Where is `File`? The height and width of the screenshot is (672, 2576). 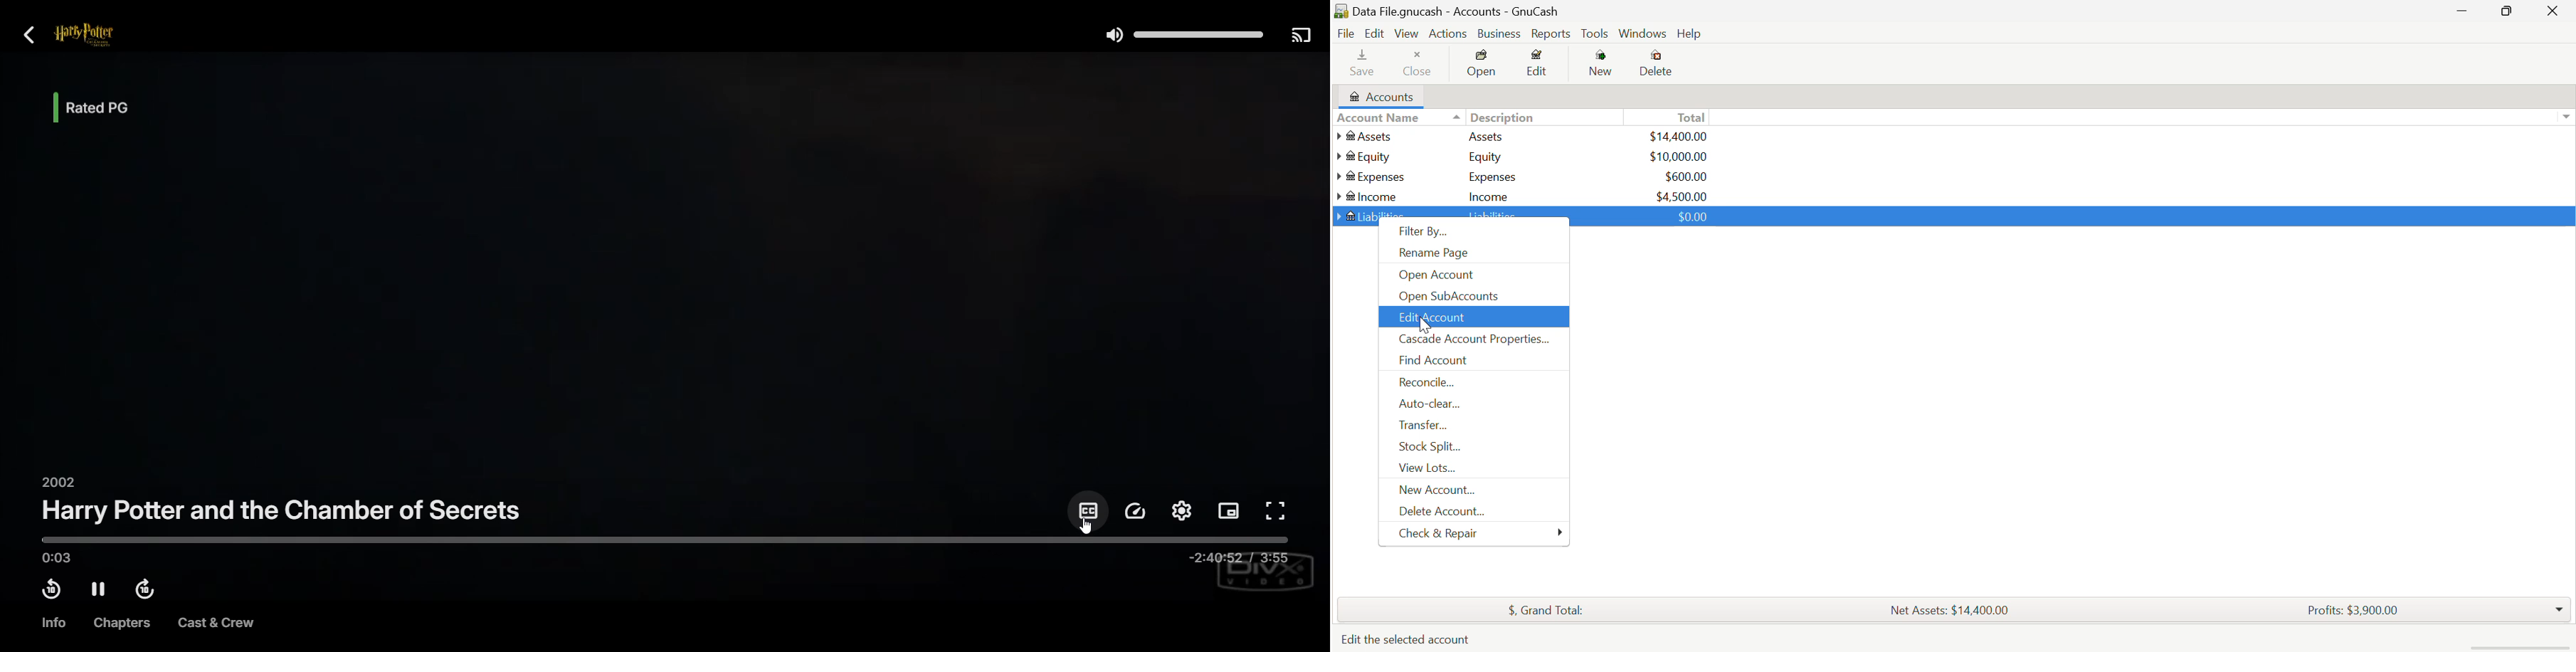
File is located at coordinates (1344, 34).